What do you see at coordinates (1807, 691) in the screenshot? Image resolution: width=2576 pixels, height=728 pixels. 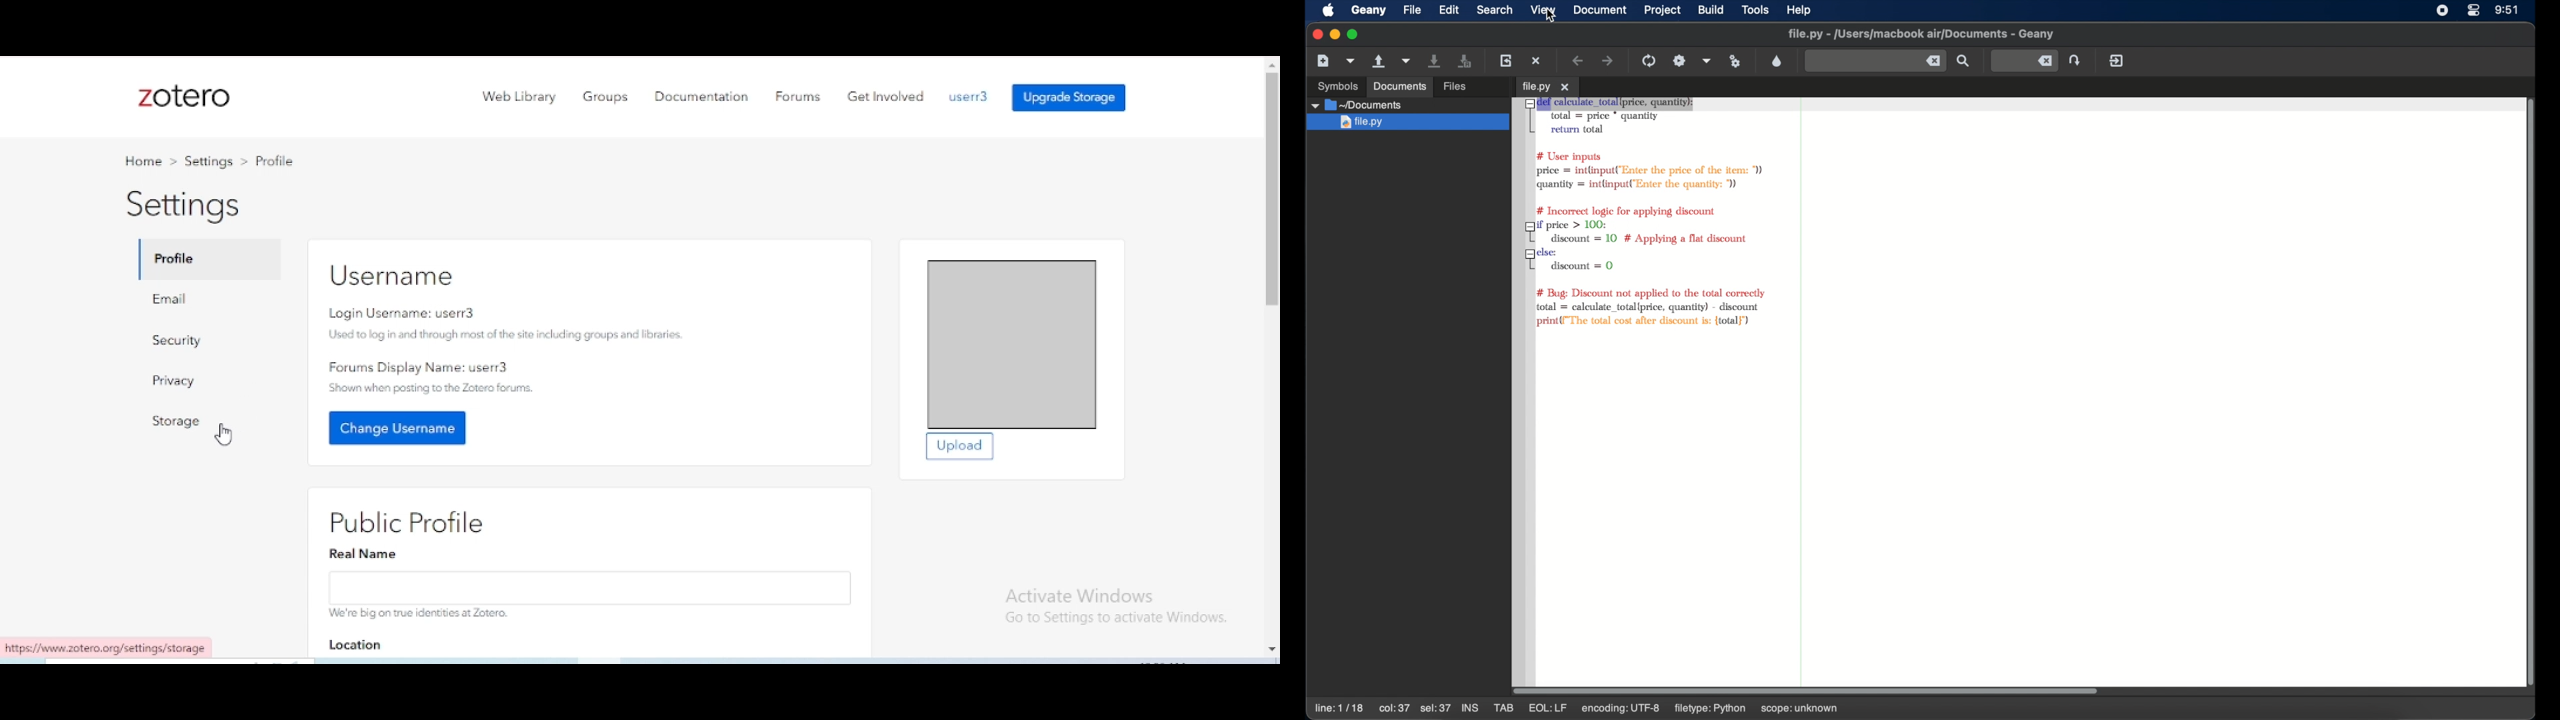 I see `scroll box` at bounding box center [1807, 691].